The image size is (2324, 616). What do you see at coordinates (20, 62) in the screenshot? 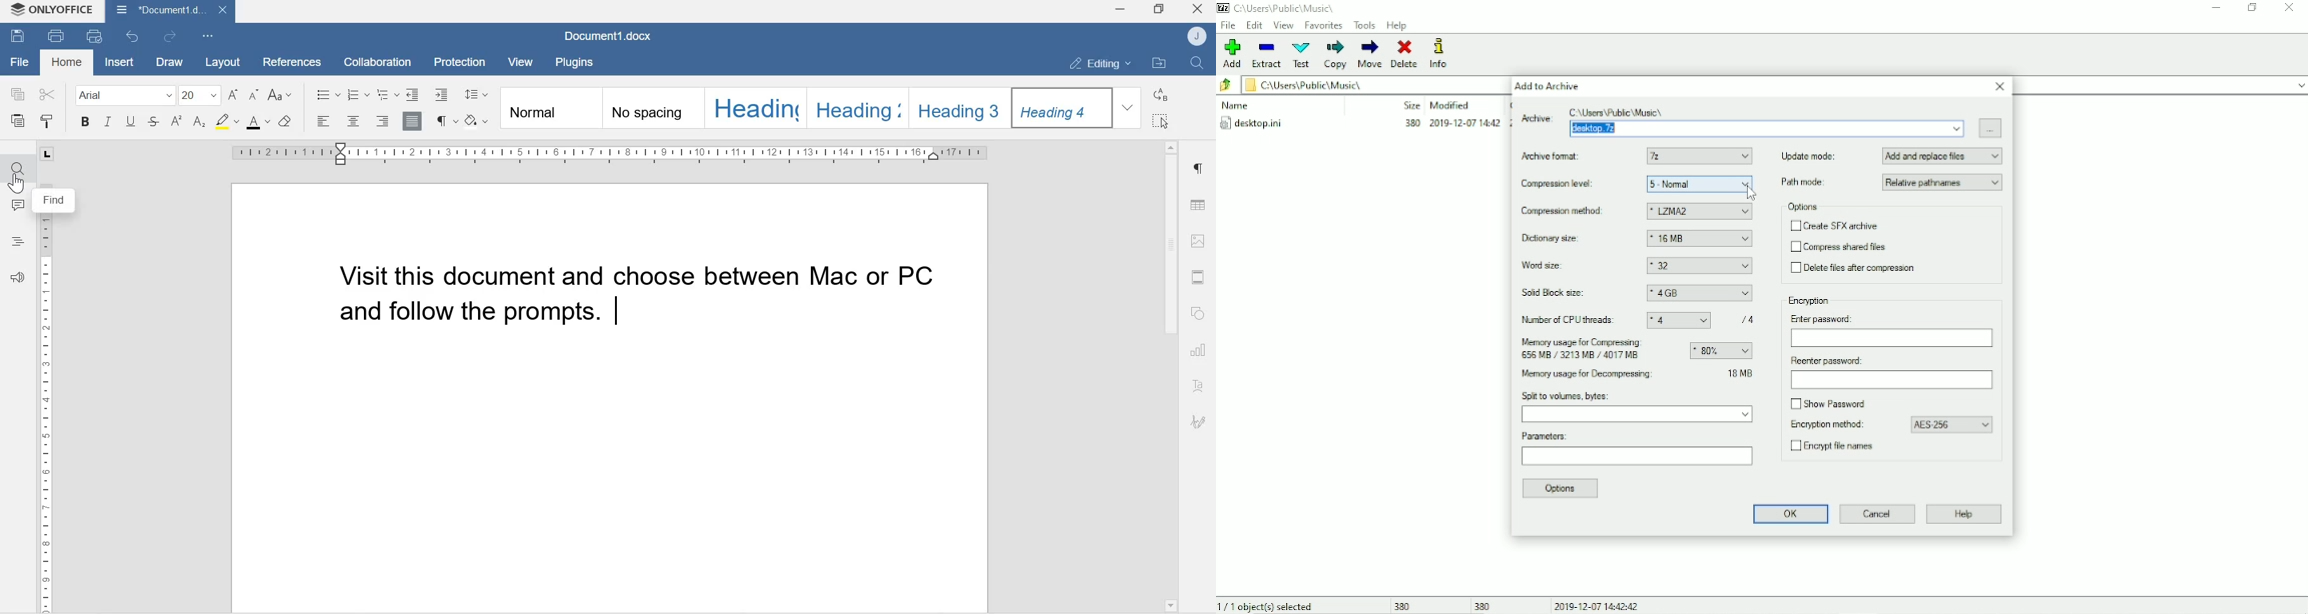
I see `File` at bounding box center [20, 62].